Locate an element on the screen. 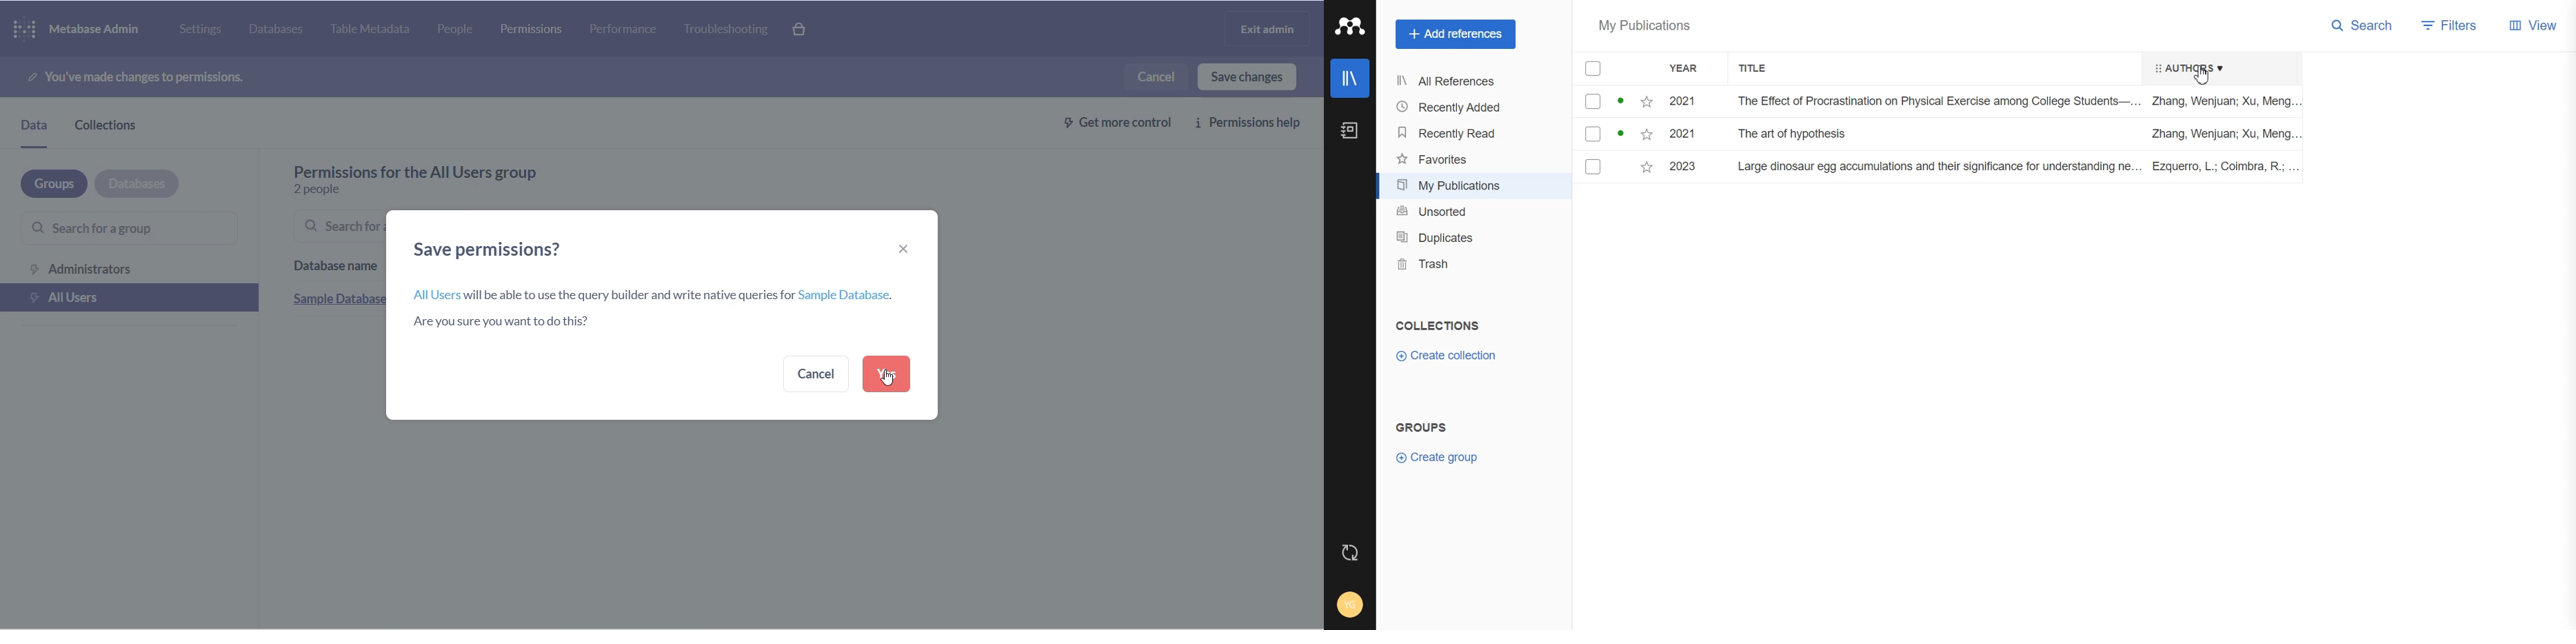 This screenshot has height=644, width=2576. Favorites is located at coordinates (1645, 168).